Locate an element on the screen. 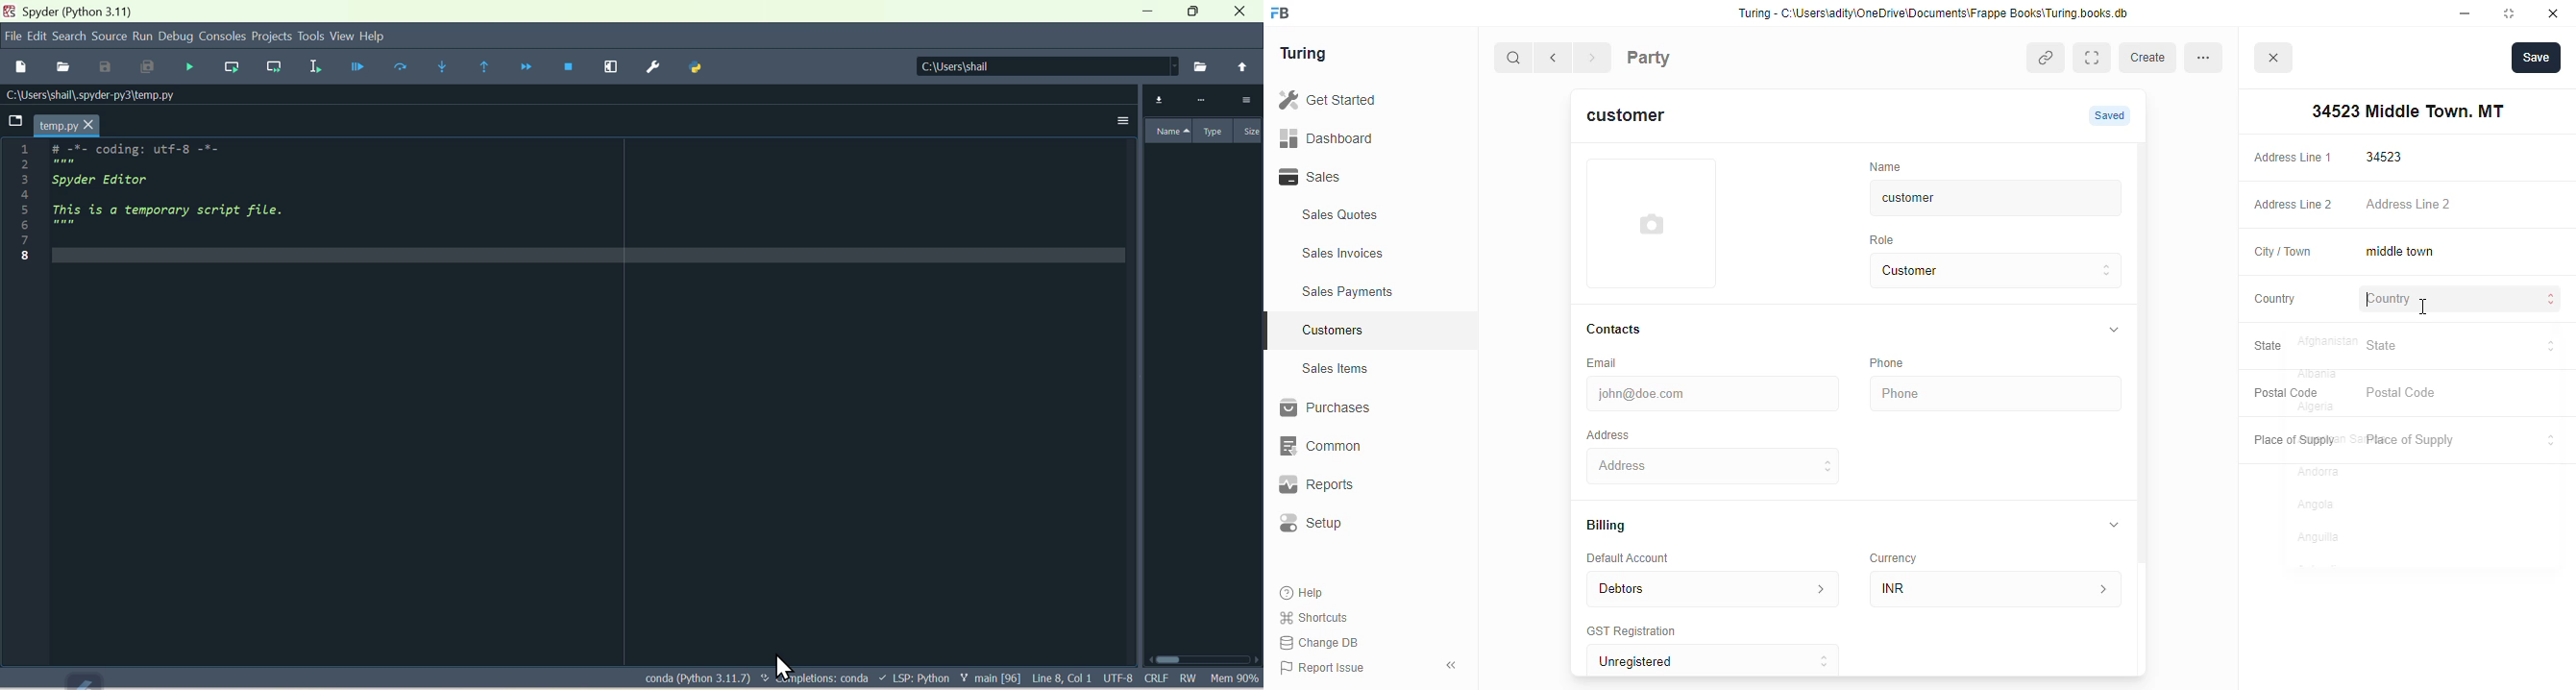 This screenshot has height=700, width=2576. Setup is located at coordinates (1361, 523).